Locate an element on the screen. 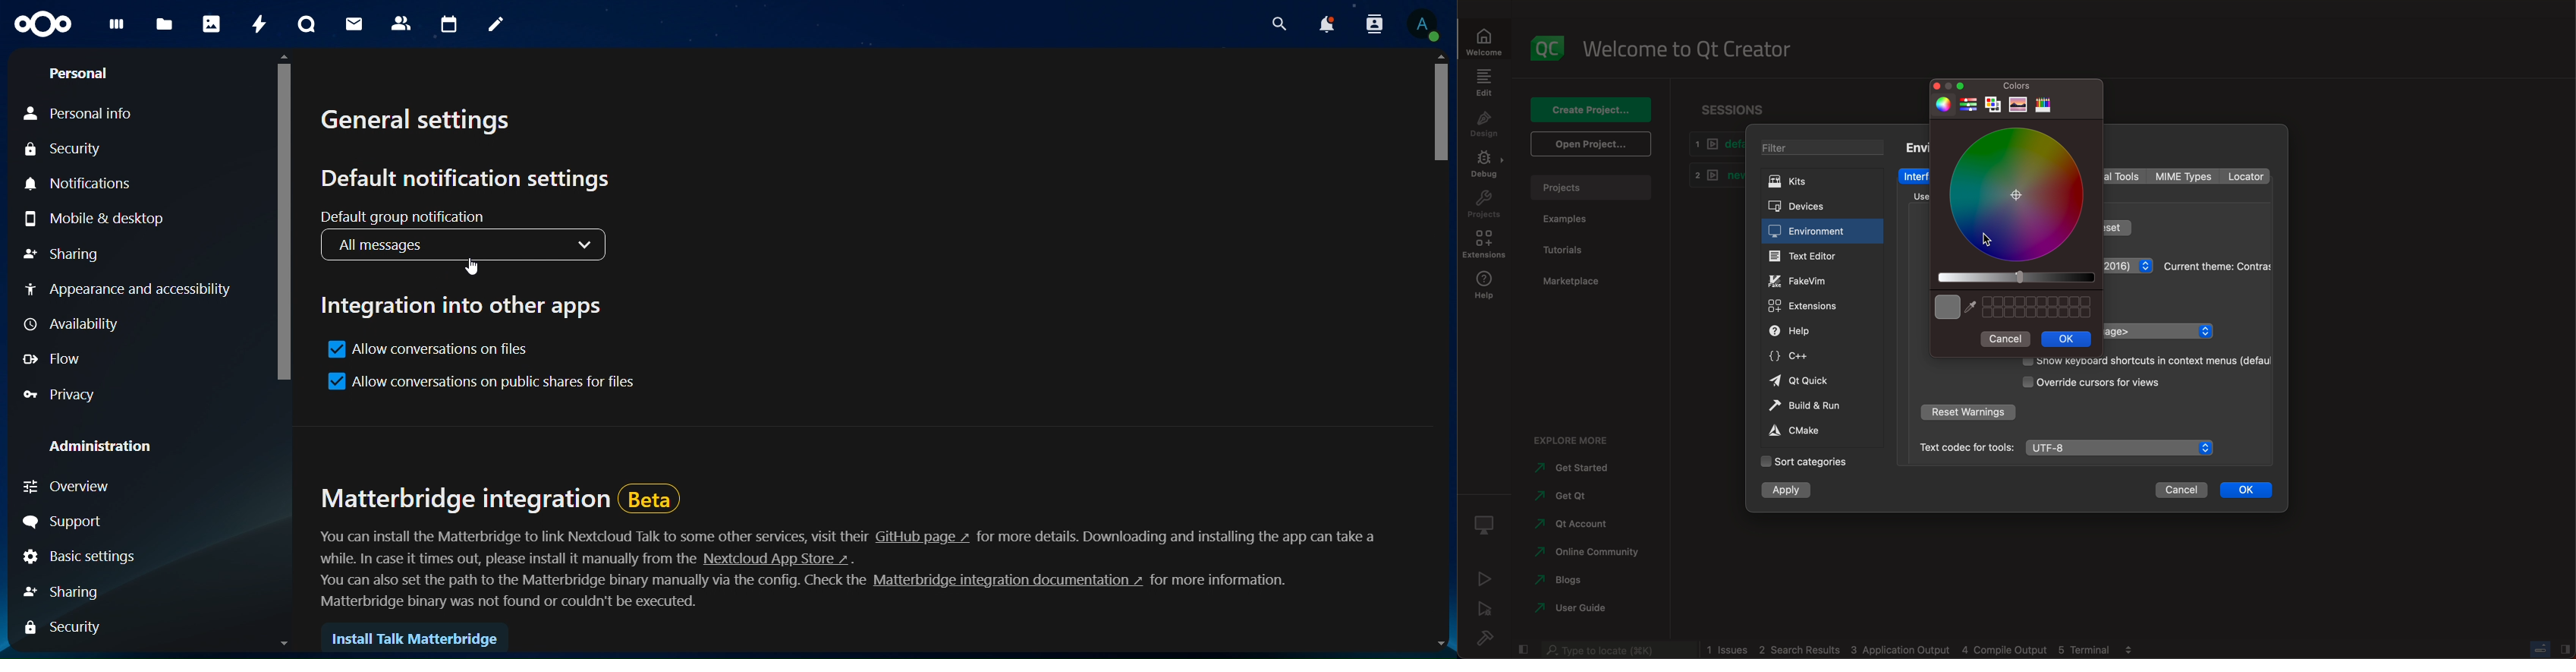 Image resolution: width=2576 pixels, height=672 pixels. text is located at coordinates (1228, 582).